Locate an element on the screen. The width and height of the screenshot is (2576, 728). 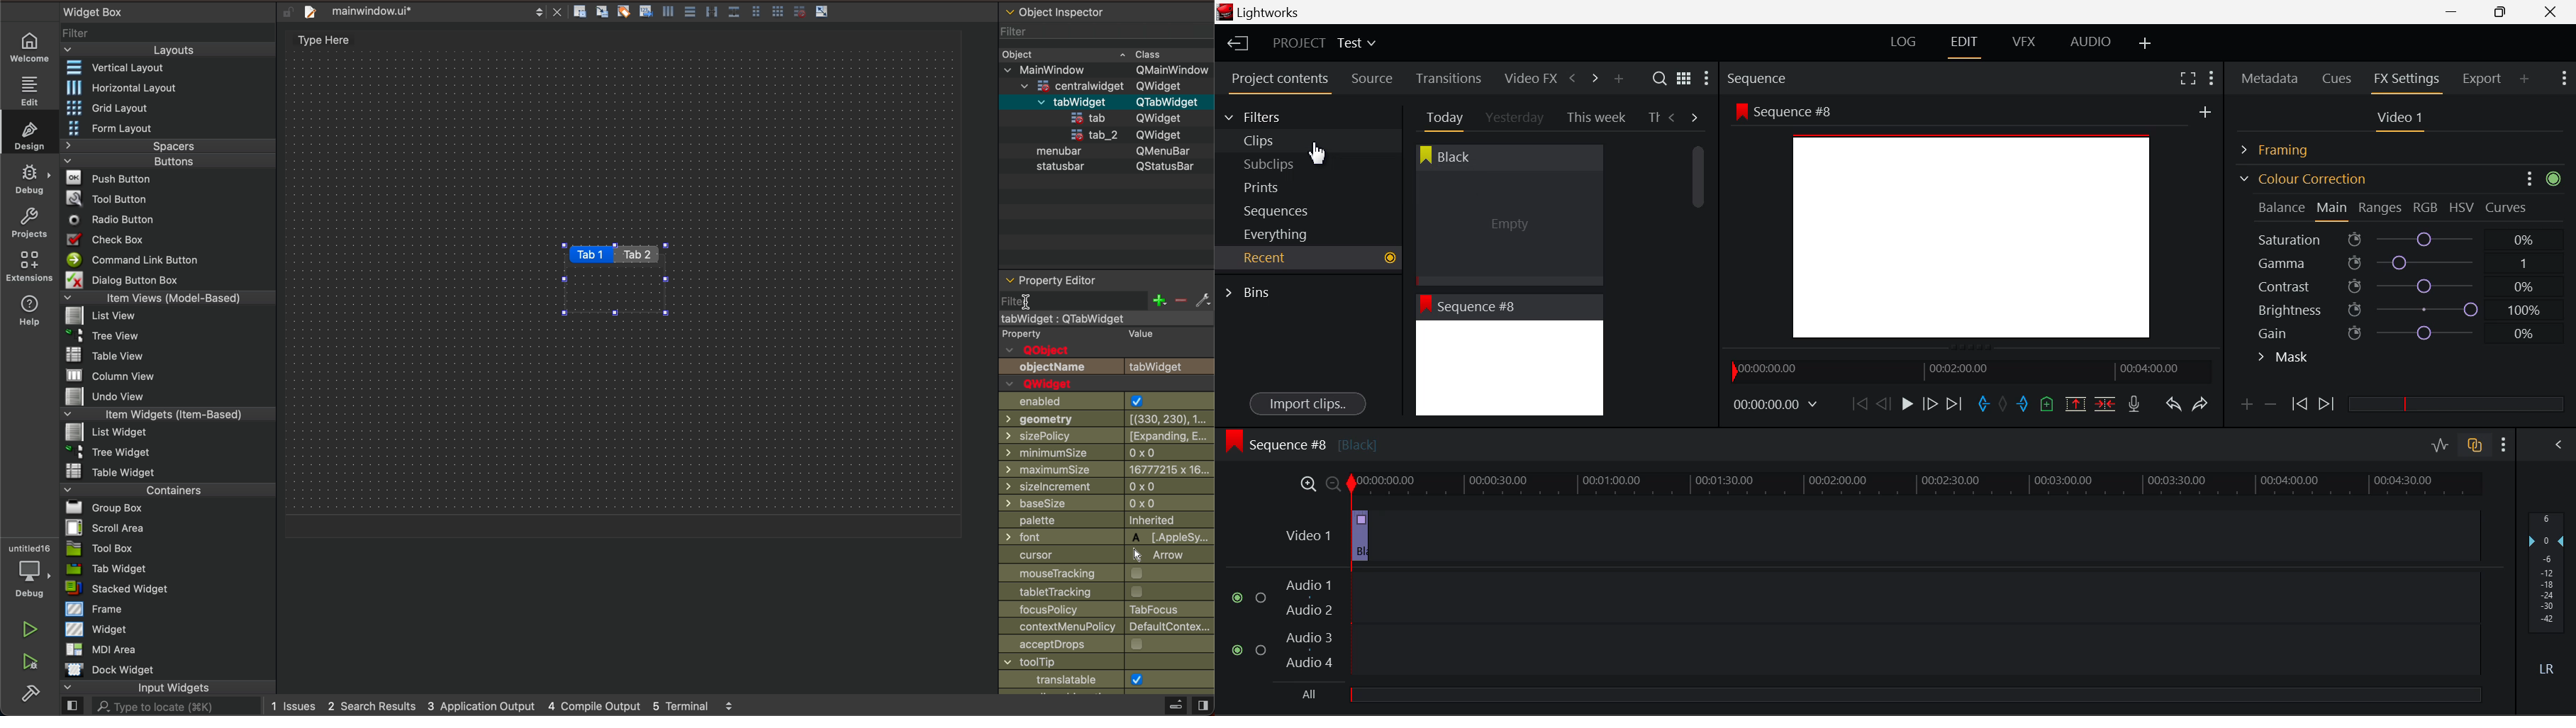
Previous Tab is located at coordinates (1674, 117).